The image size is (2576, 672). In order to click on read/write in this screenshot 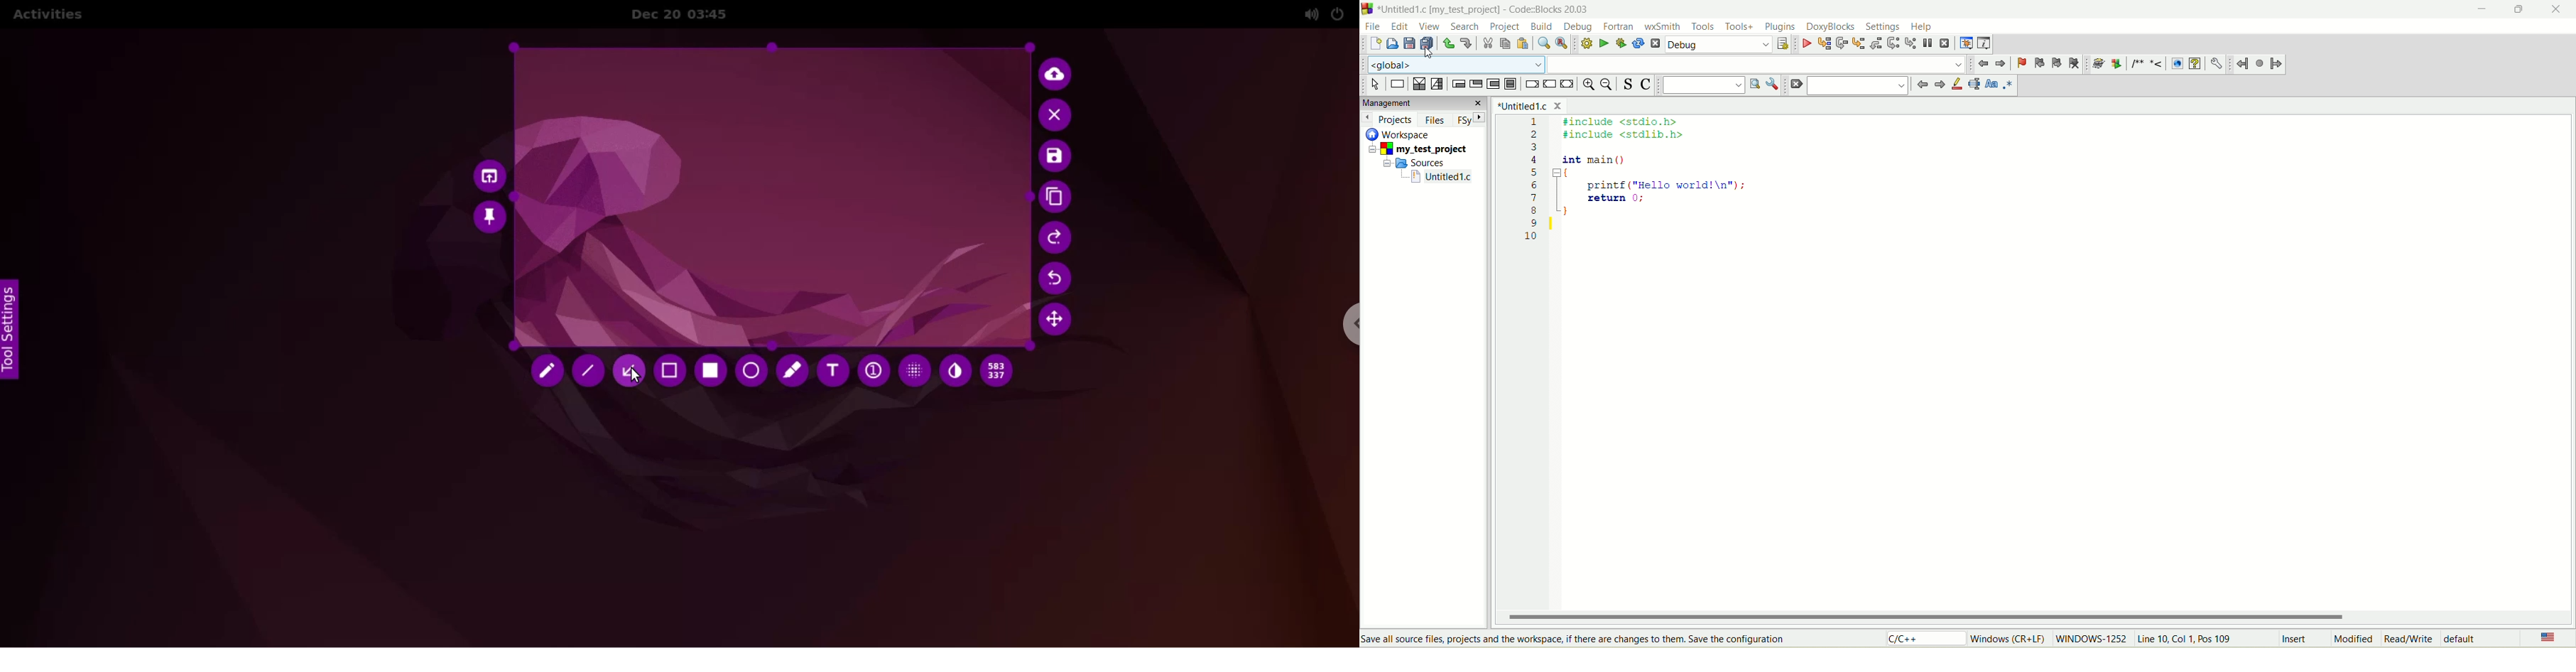, I will do `click(2410, 638)`.